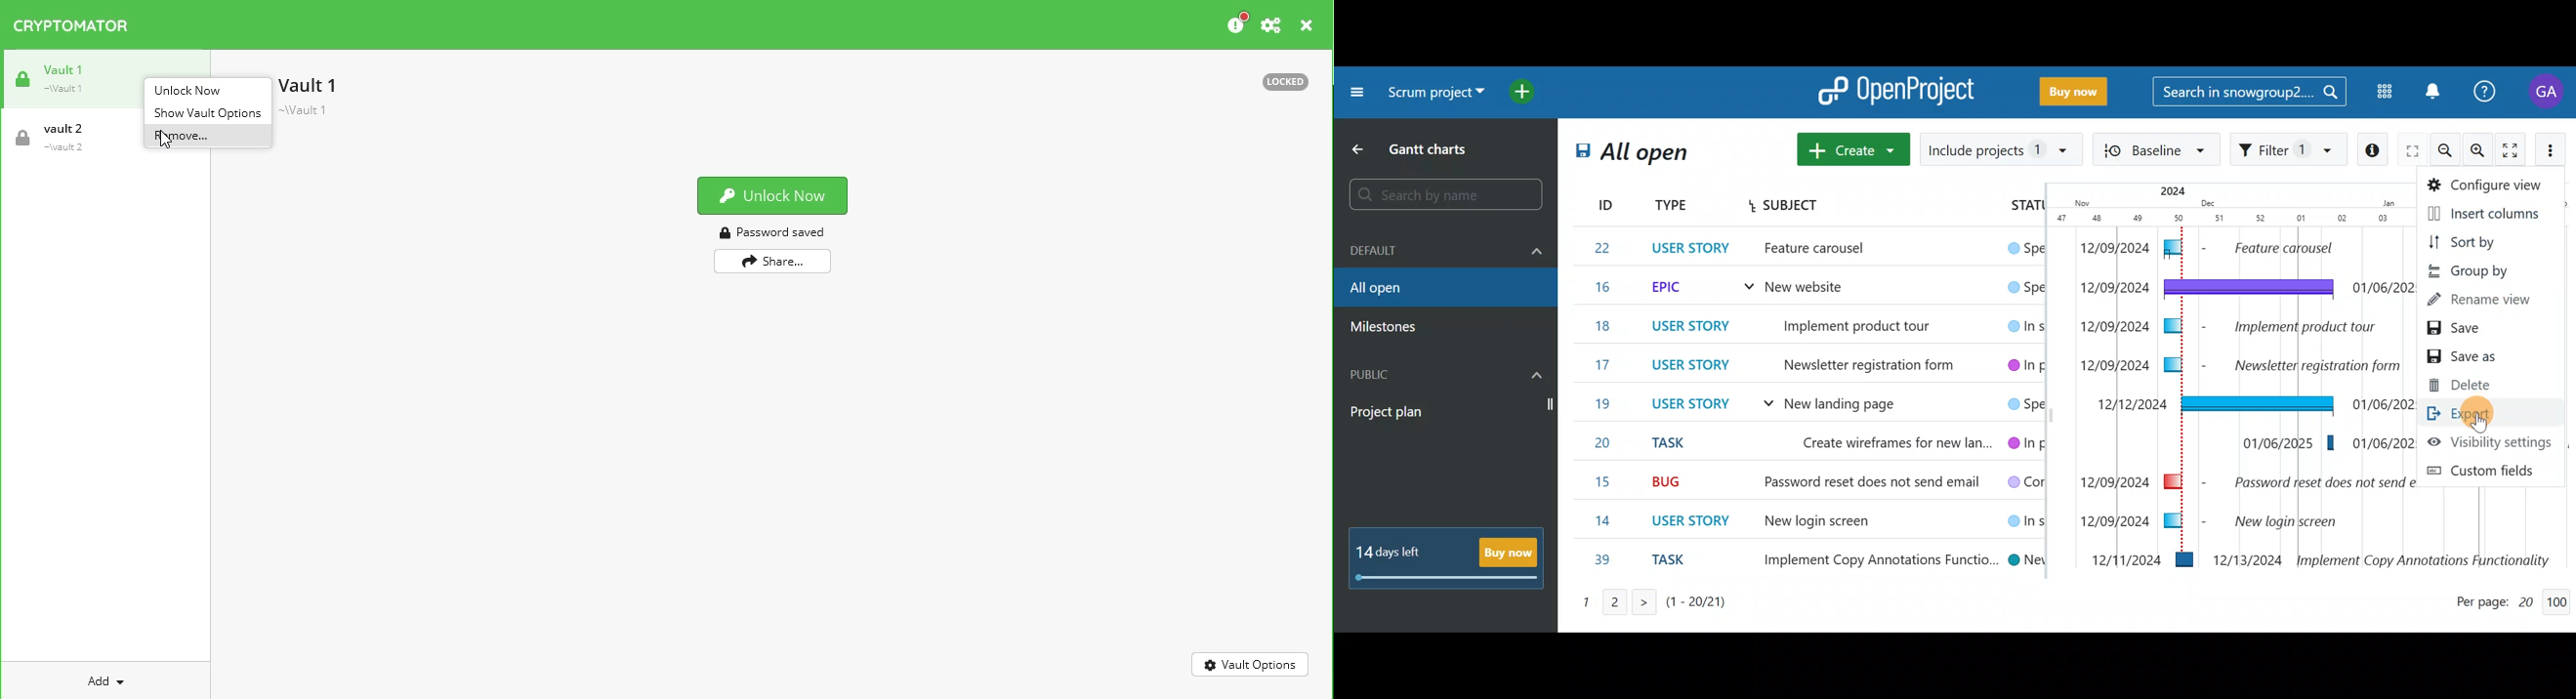 This screenshot has width=2576, height=700. What do you see at coordinates (2383, 93) in the screenshot?
I see `Modules` at bounding box center [2383, 93].